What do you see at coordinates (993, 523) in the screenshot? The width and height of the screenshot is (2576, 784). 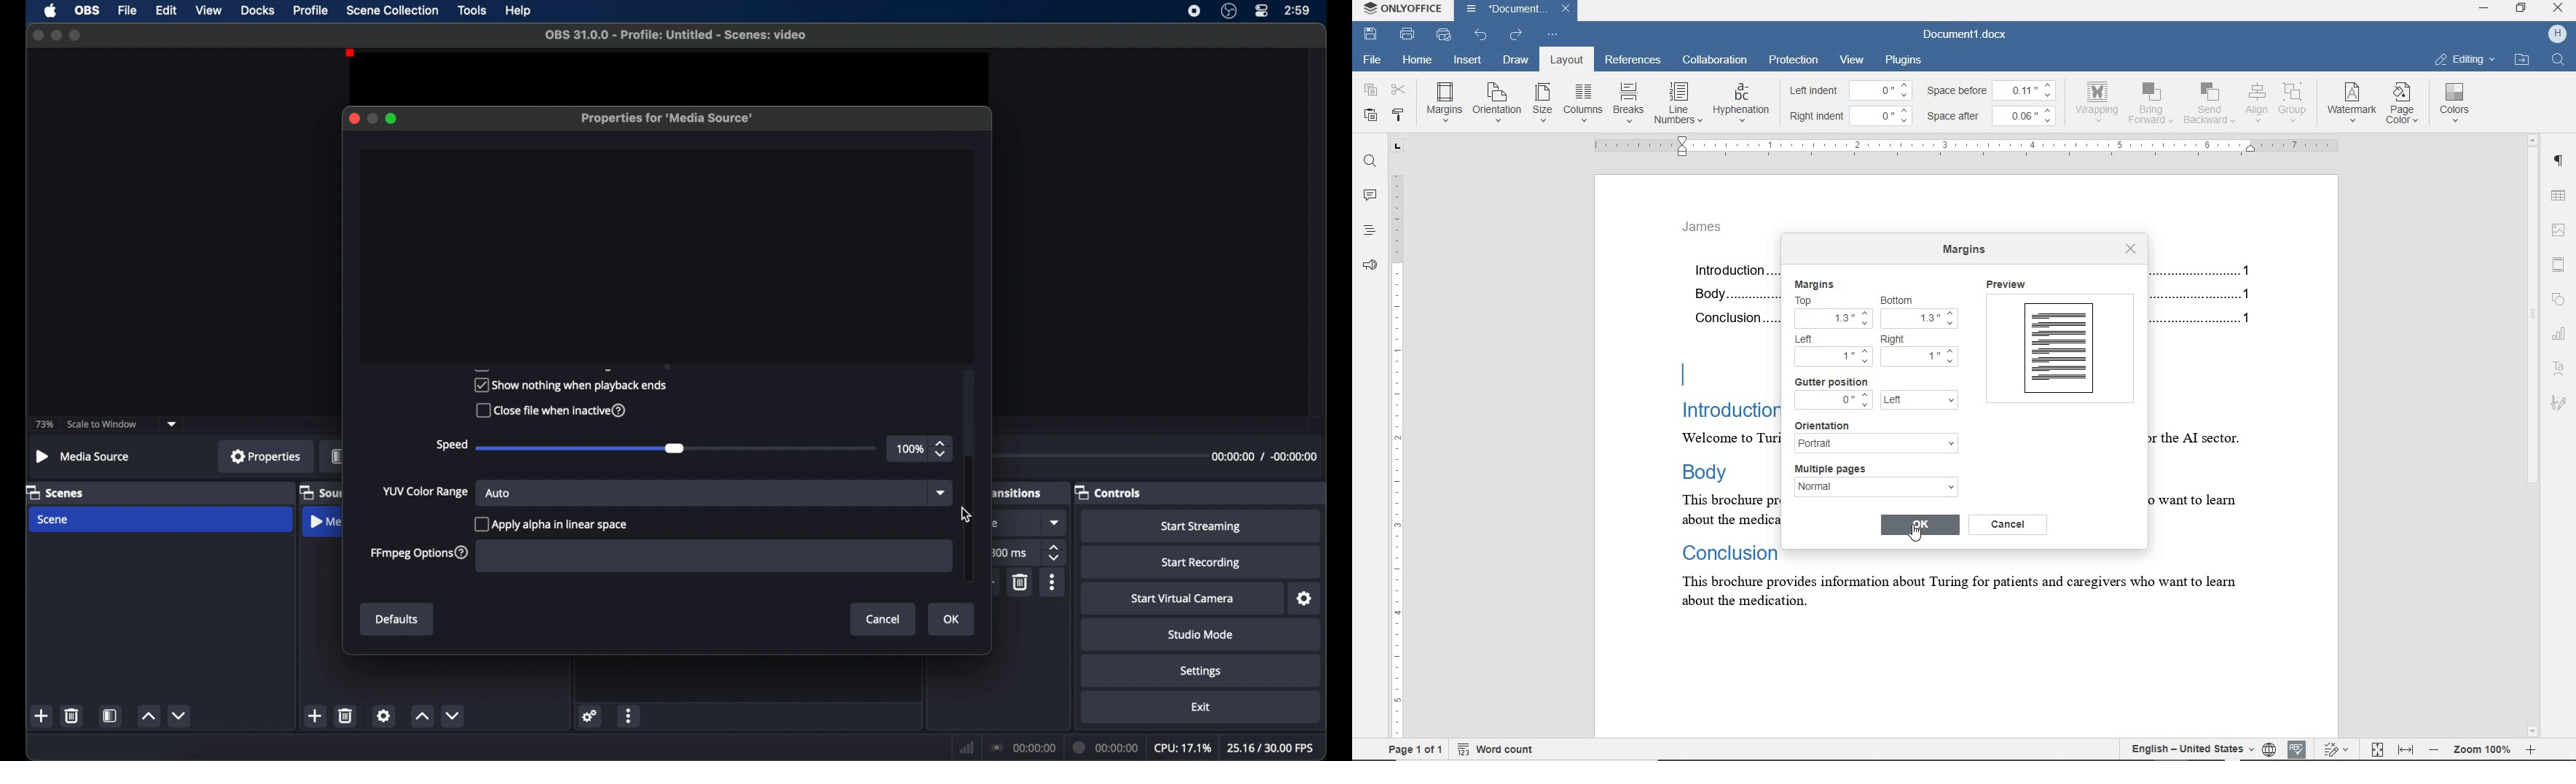 I see `obscure text` at bounding box center [993, 523].